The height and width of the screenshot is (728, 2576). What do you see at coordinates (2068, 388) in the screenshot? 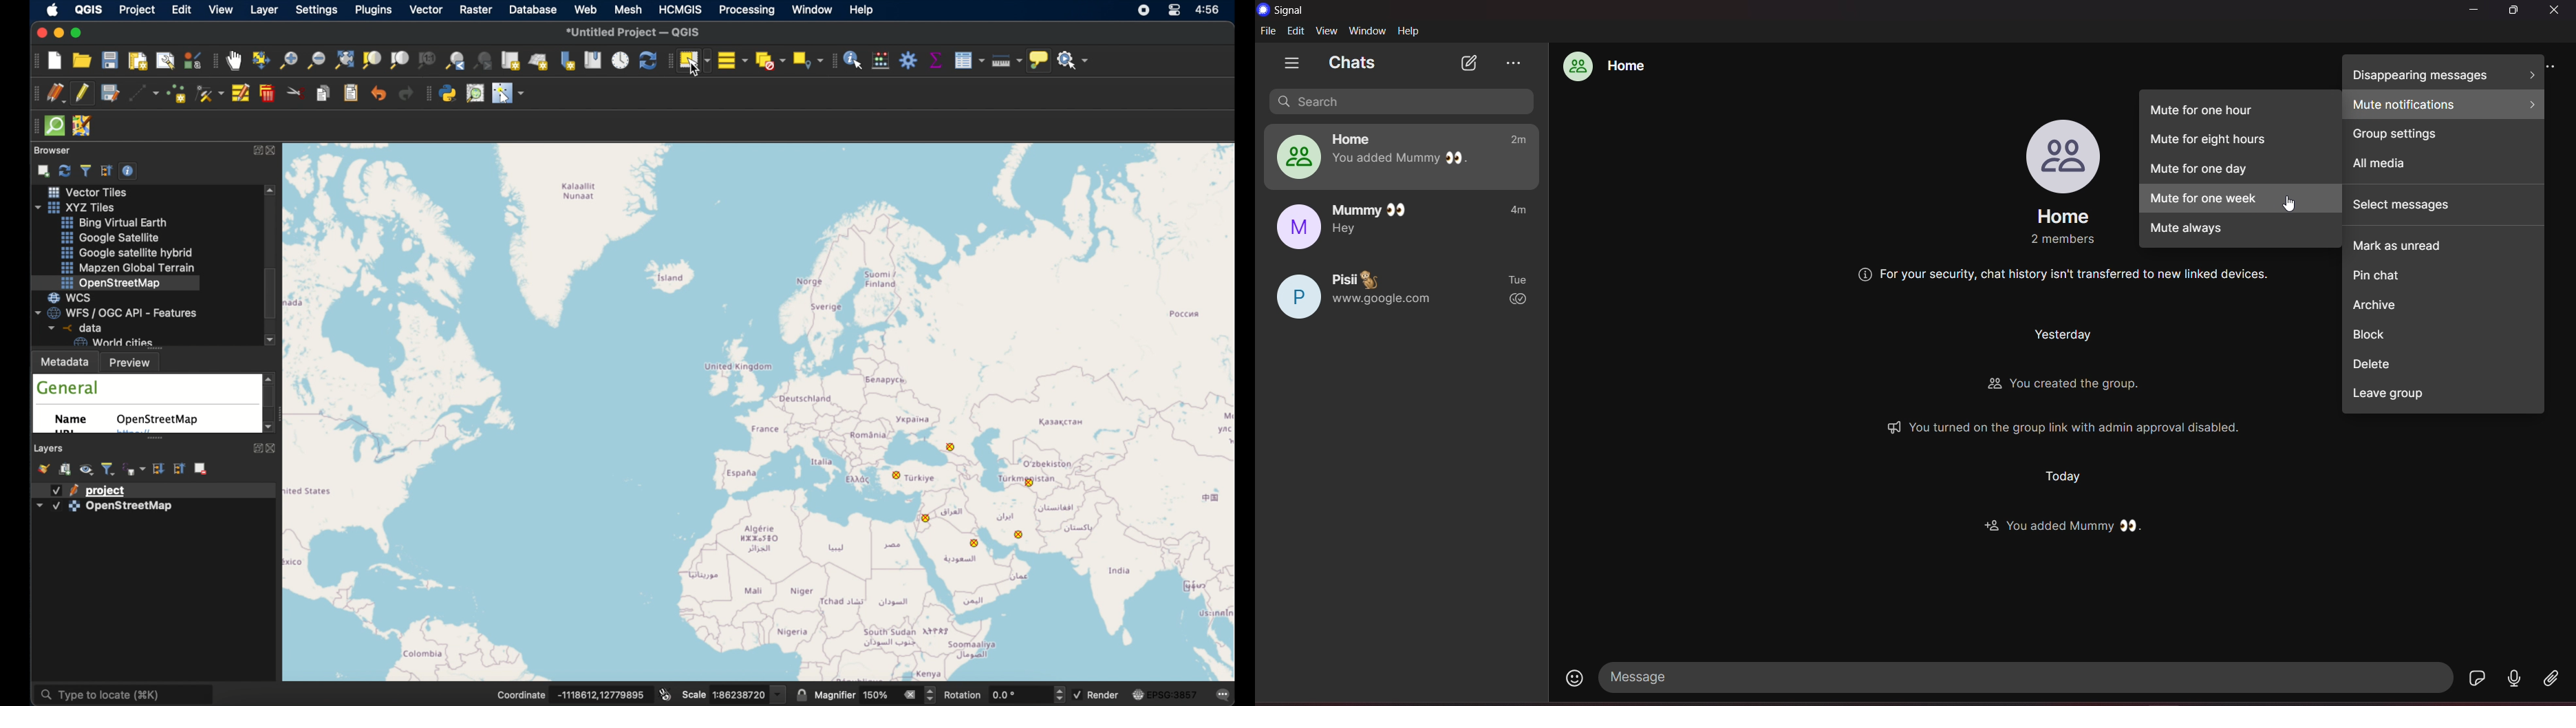
I see `` at bounding box center [2068, 388].